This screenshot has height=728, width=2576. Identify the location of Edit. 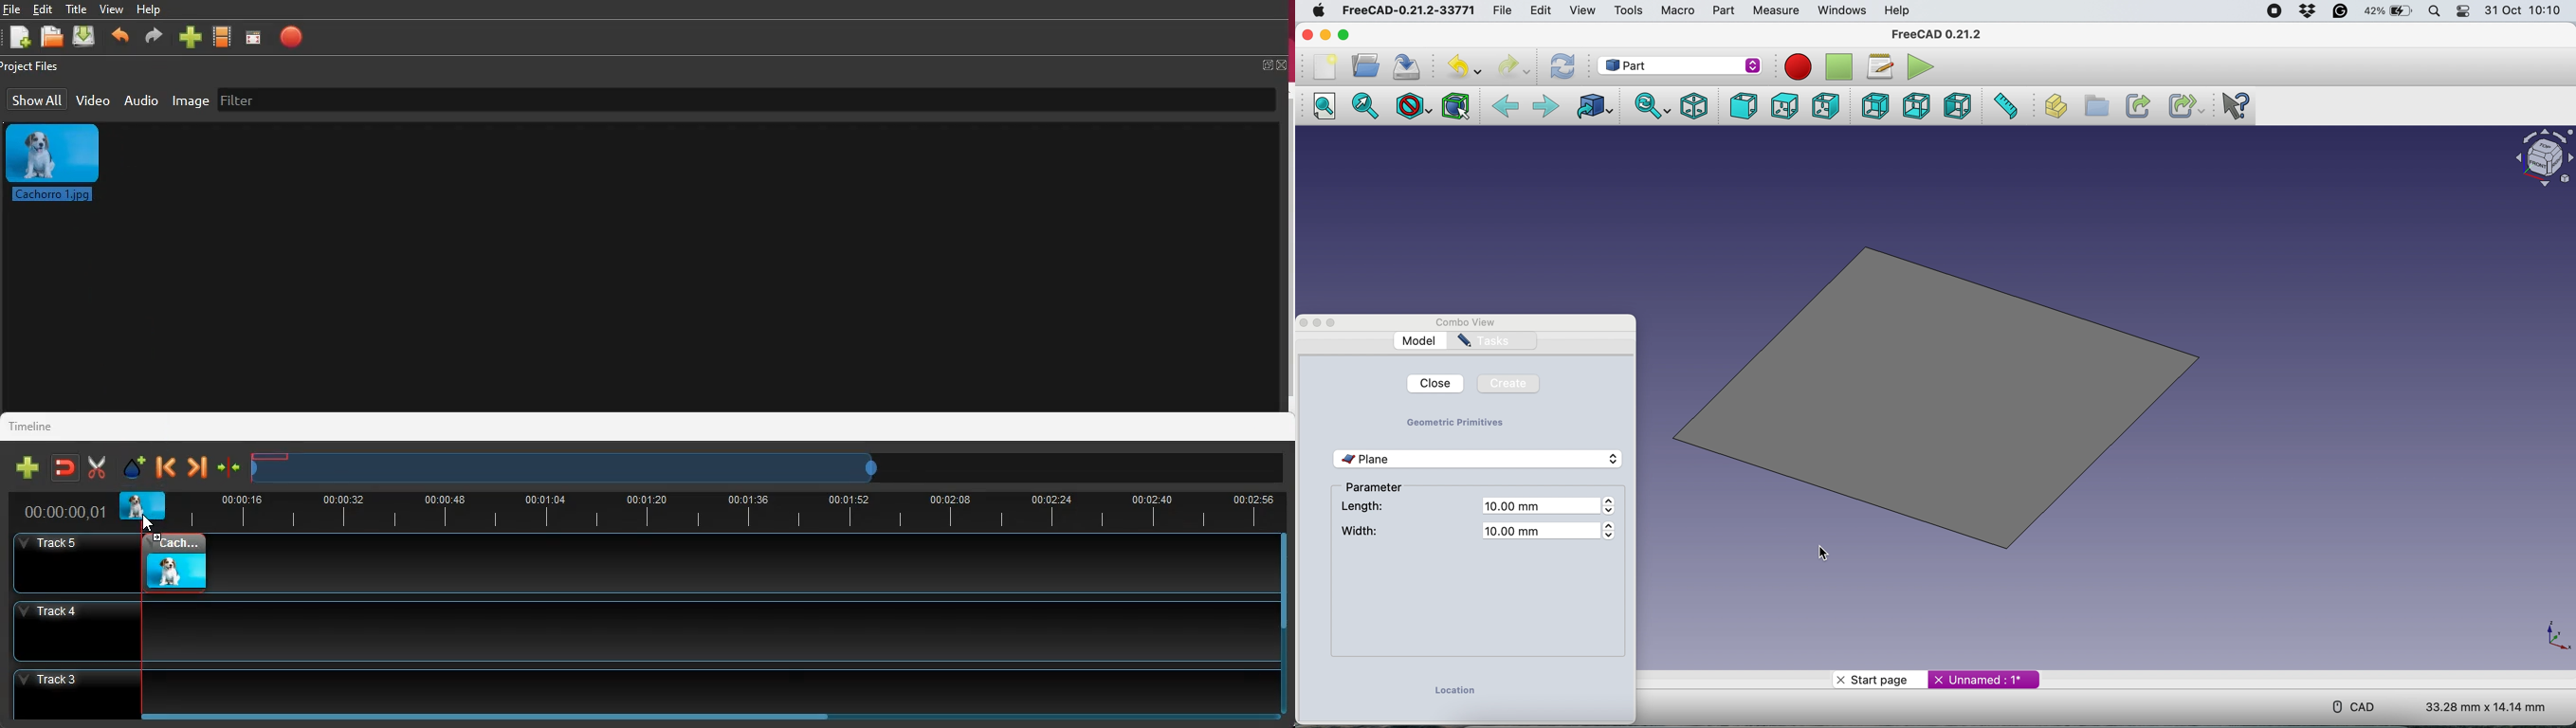
(1542, 12).